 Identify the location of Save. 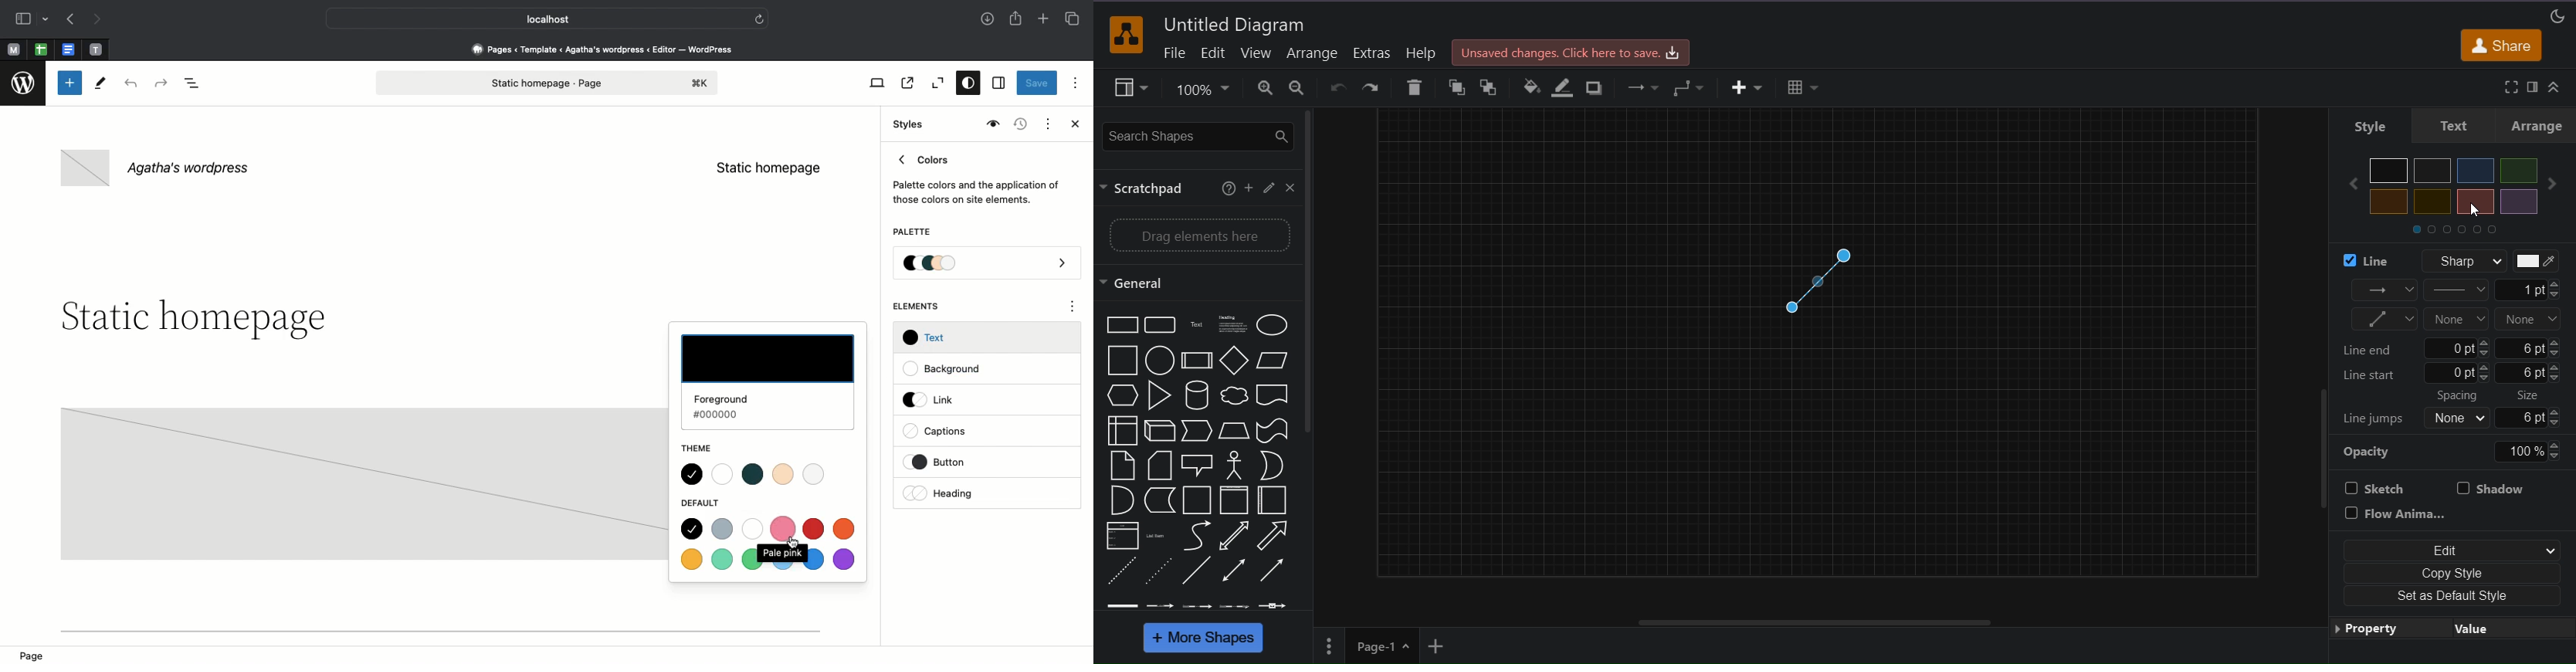
(1038, 84).